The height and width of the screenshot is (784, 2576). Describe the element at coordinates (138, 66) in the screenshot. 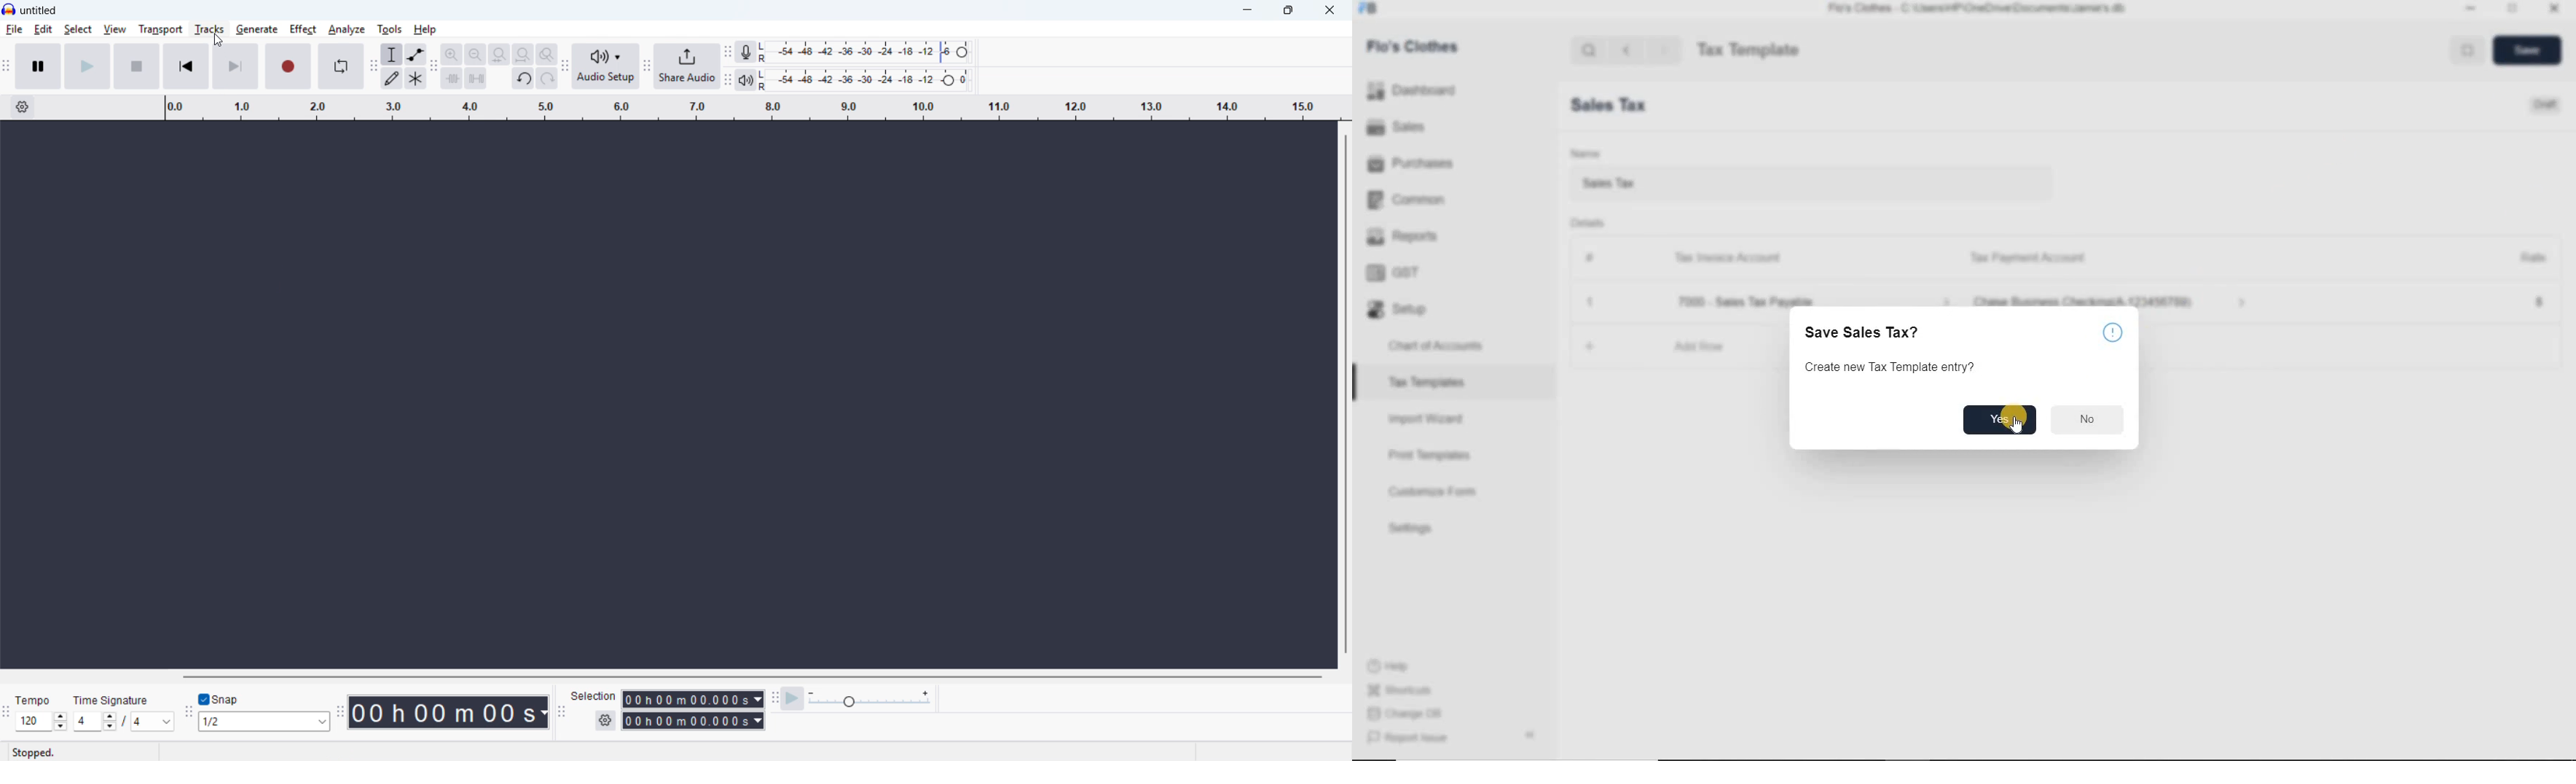

I see `Stop ` at that location.